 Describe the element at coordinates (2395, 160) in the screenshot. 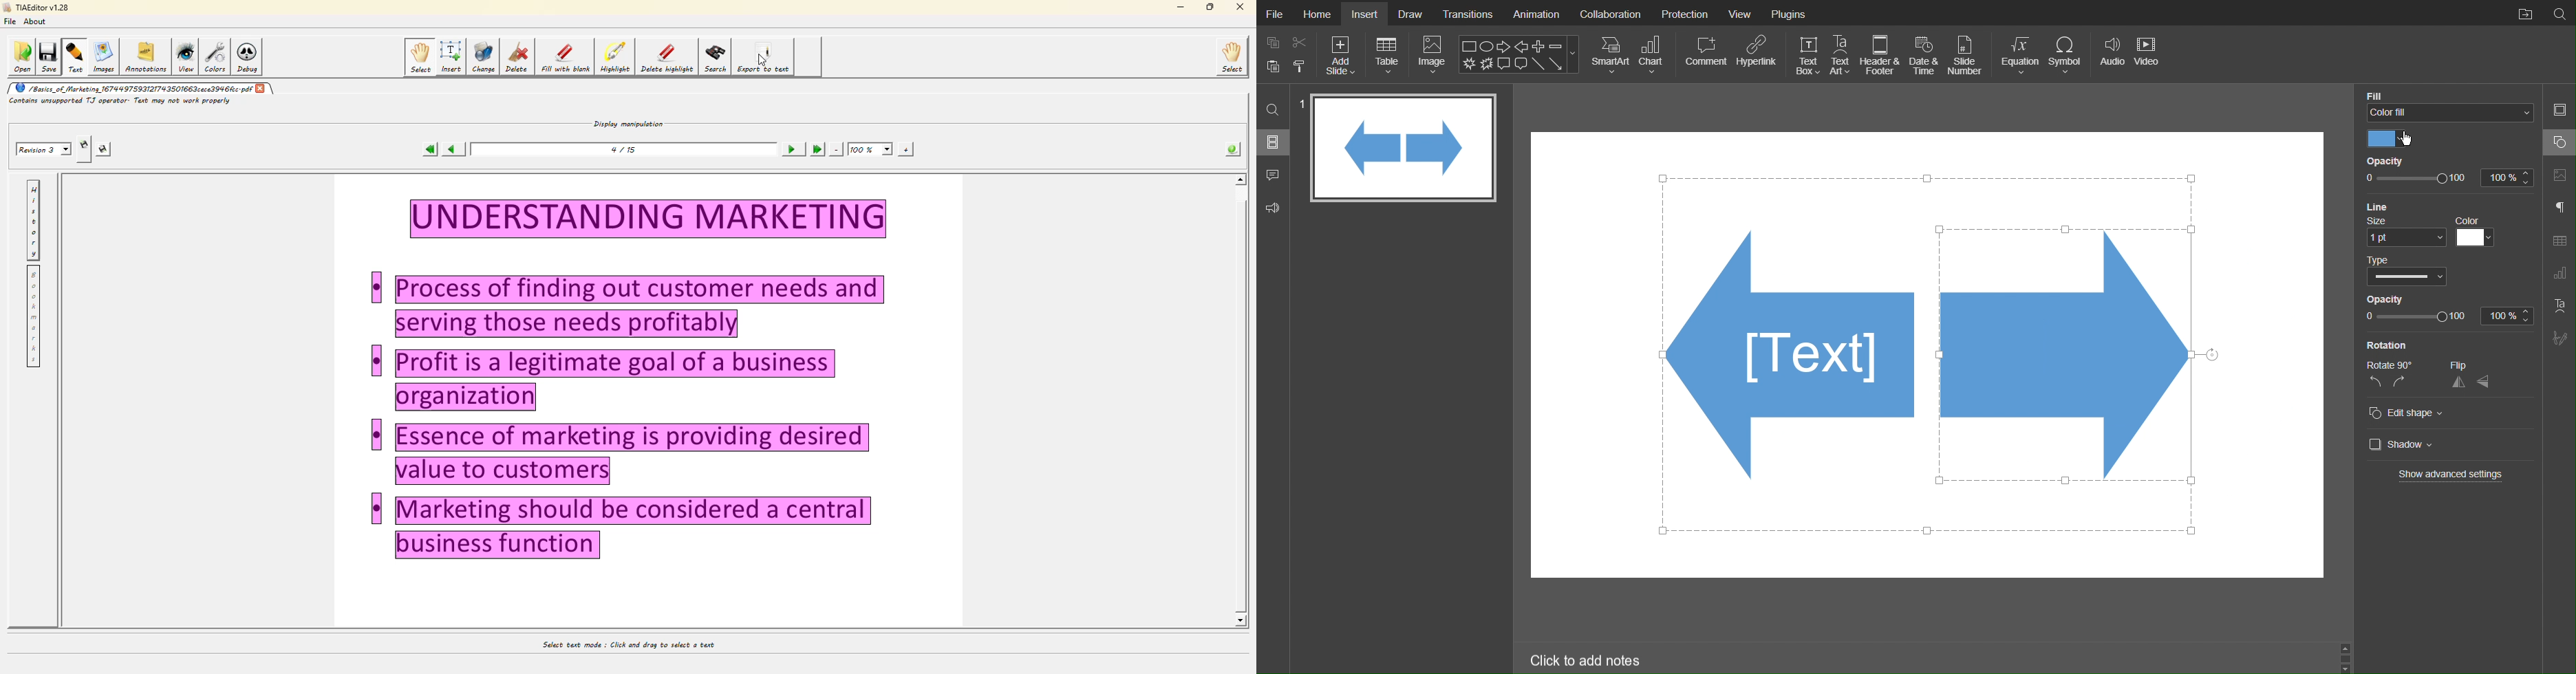

I see `Opacity` at that location.